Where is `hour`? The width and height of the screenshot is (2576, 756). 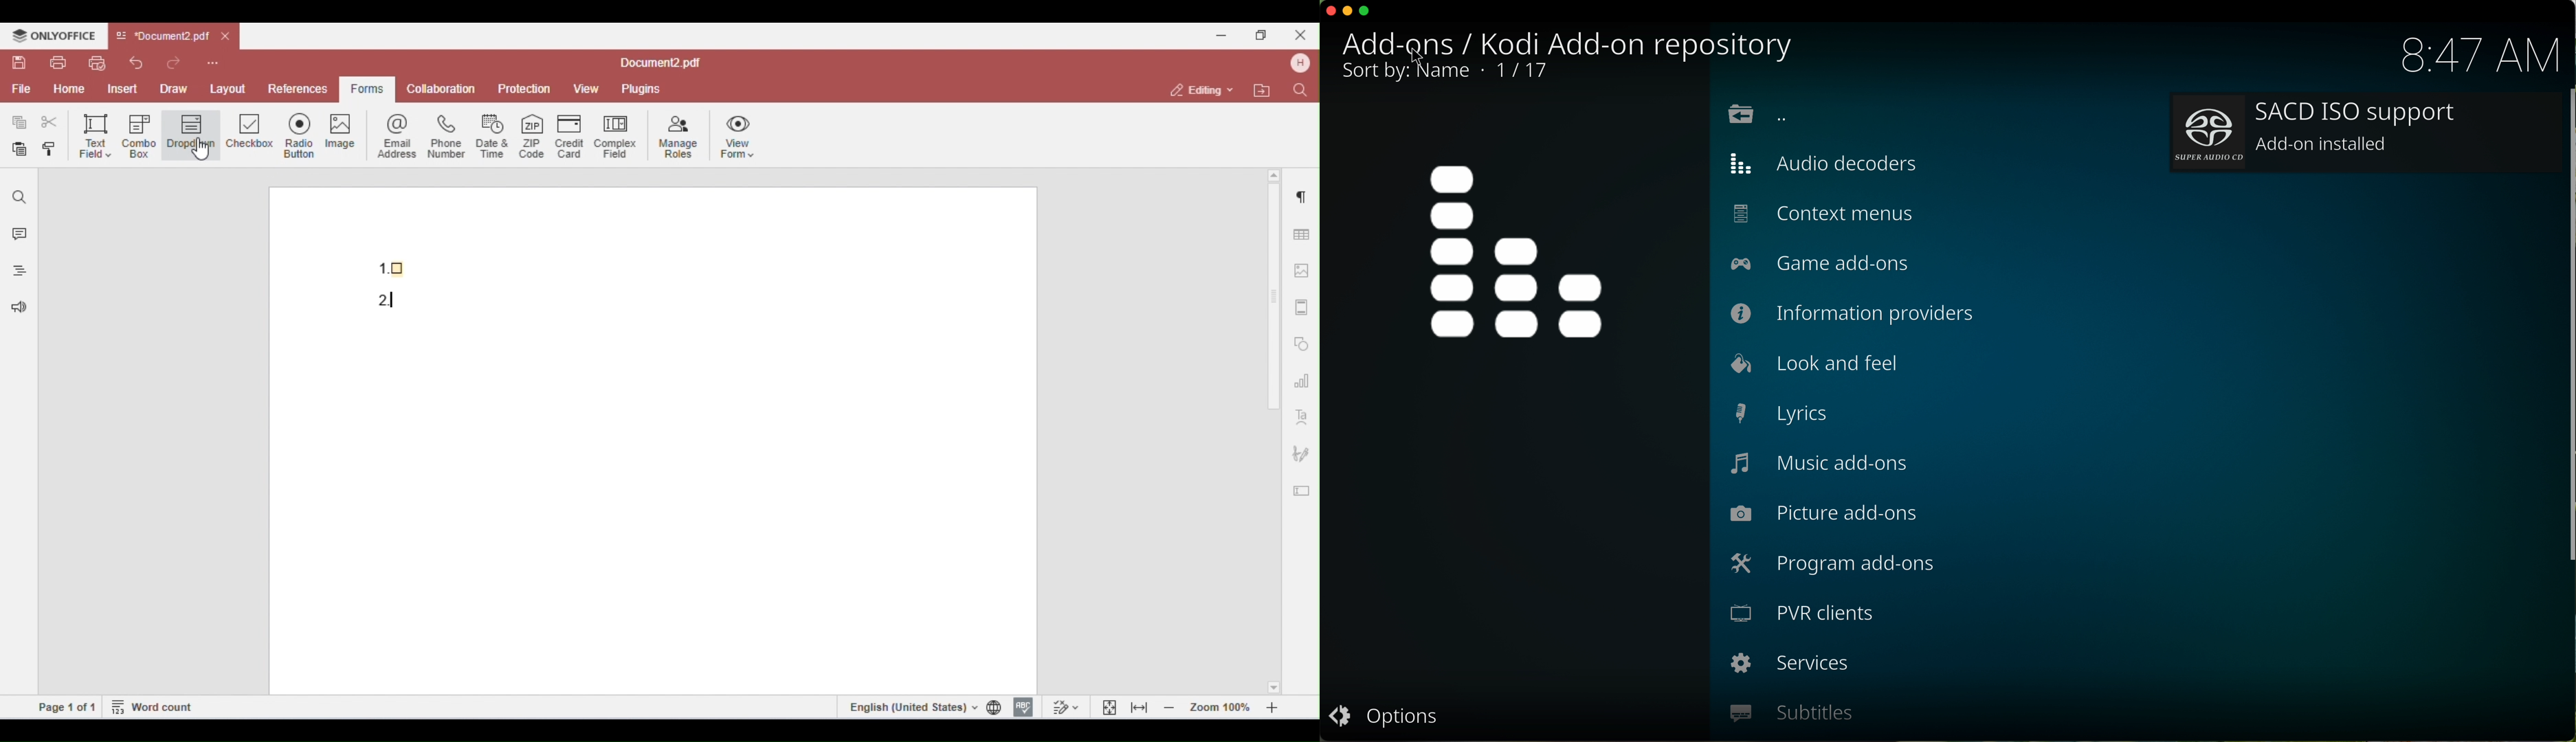 hour is located at coordinates (2478, 55).